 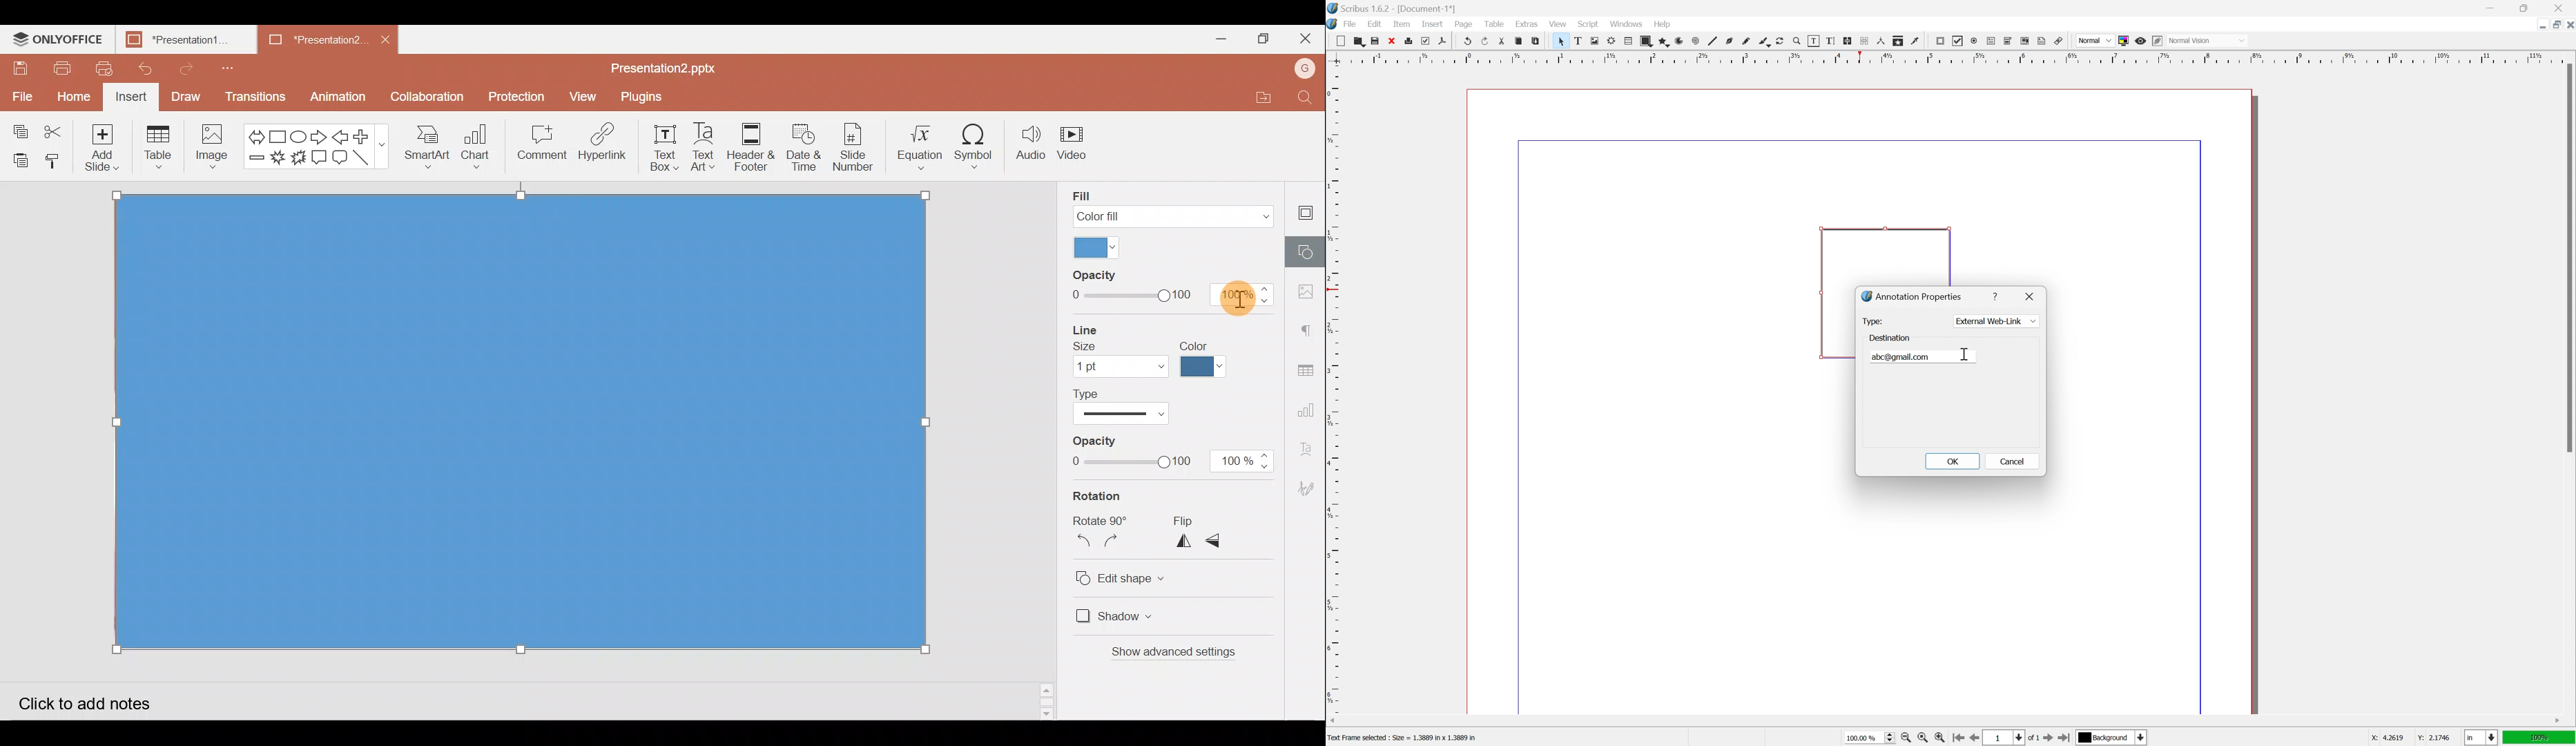 What do you see at coordinates (1646, 41) in the screenshot?
I see `shape` at bounding box center [1646, 41].